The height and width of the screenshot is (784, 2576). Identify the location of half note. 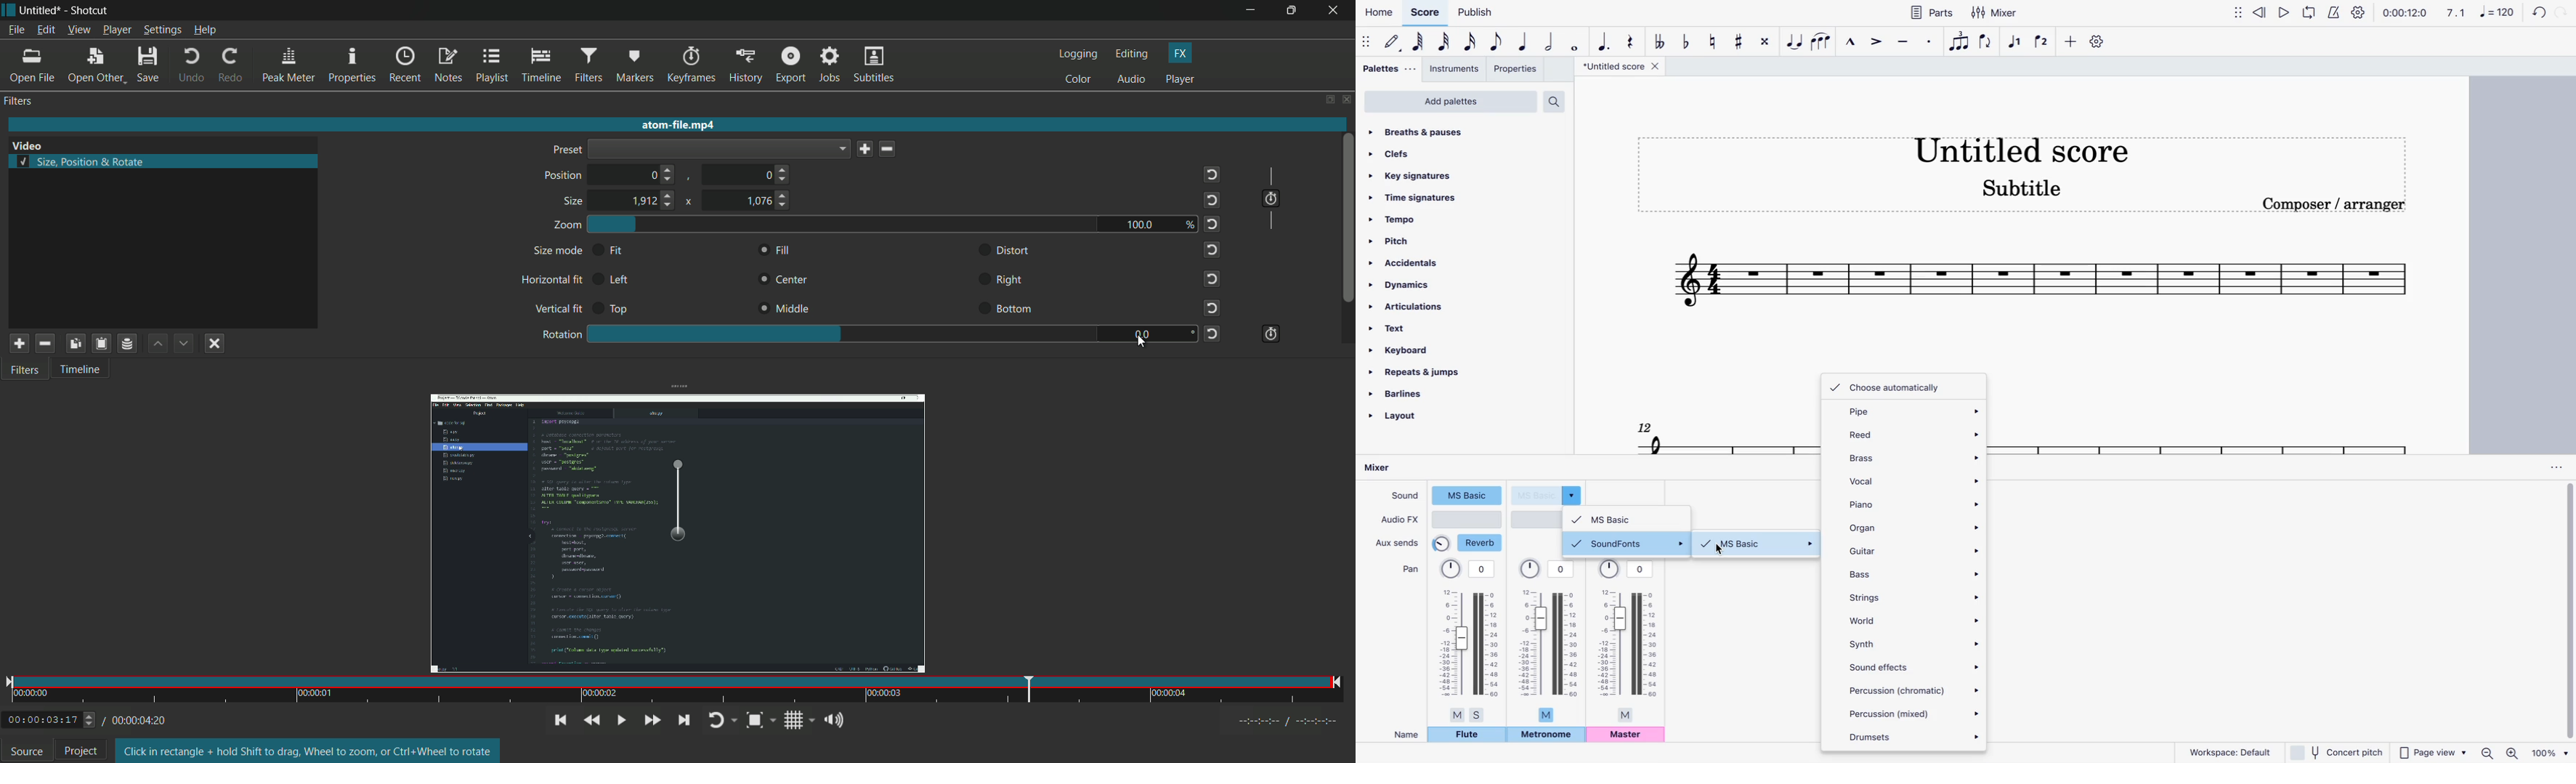
(1552, 42).